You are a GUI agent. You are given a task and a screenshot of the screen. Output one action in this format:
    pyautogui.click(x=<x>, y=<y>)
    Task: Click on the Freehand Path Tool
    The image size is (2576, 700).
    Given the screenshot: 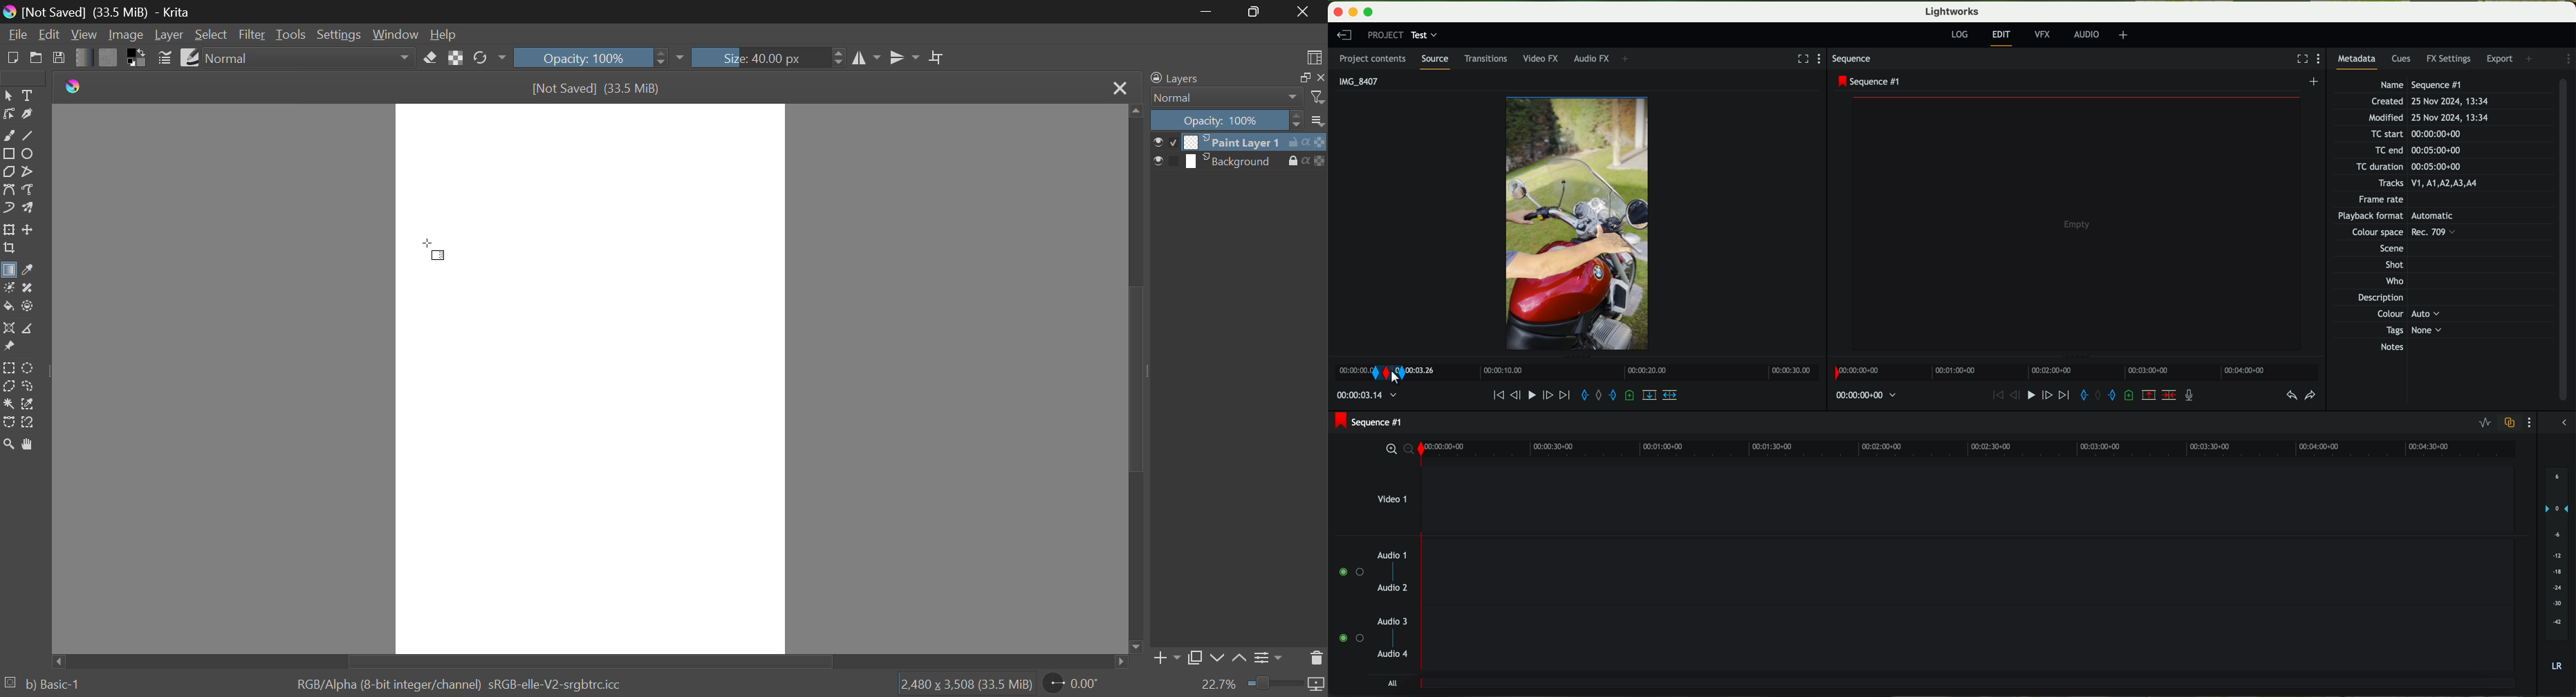 What is the action you would take?
    pyautogui.click(x=30, y=191)
    